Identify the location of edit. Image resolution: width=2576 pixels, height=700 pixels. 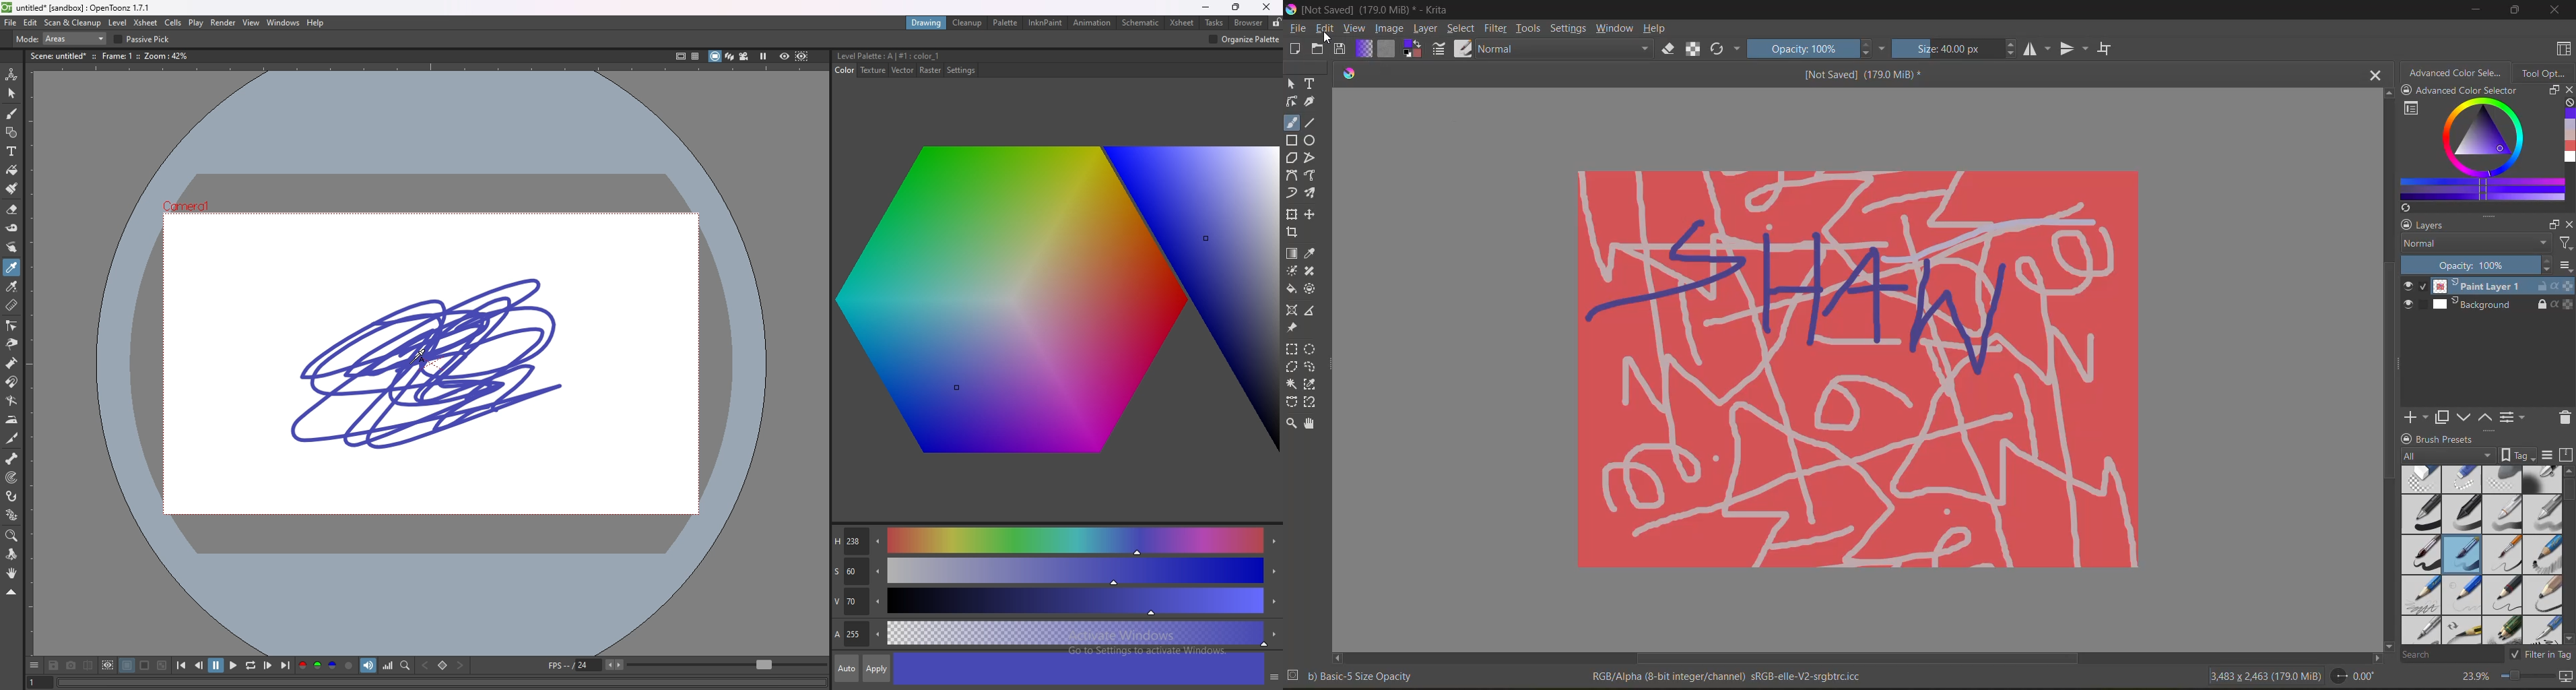
(1325, 28).